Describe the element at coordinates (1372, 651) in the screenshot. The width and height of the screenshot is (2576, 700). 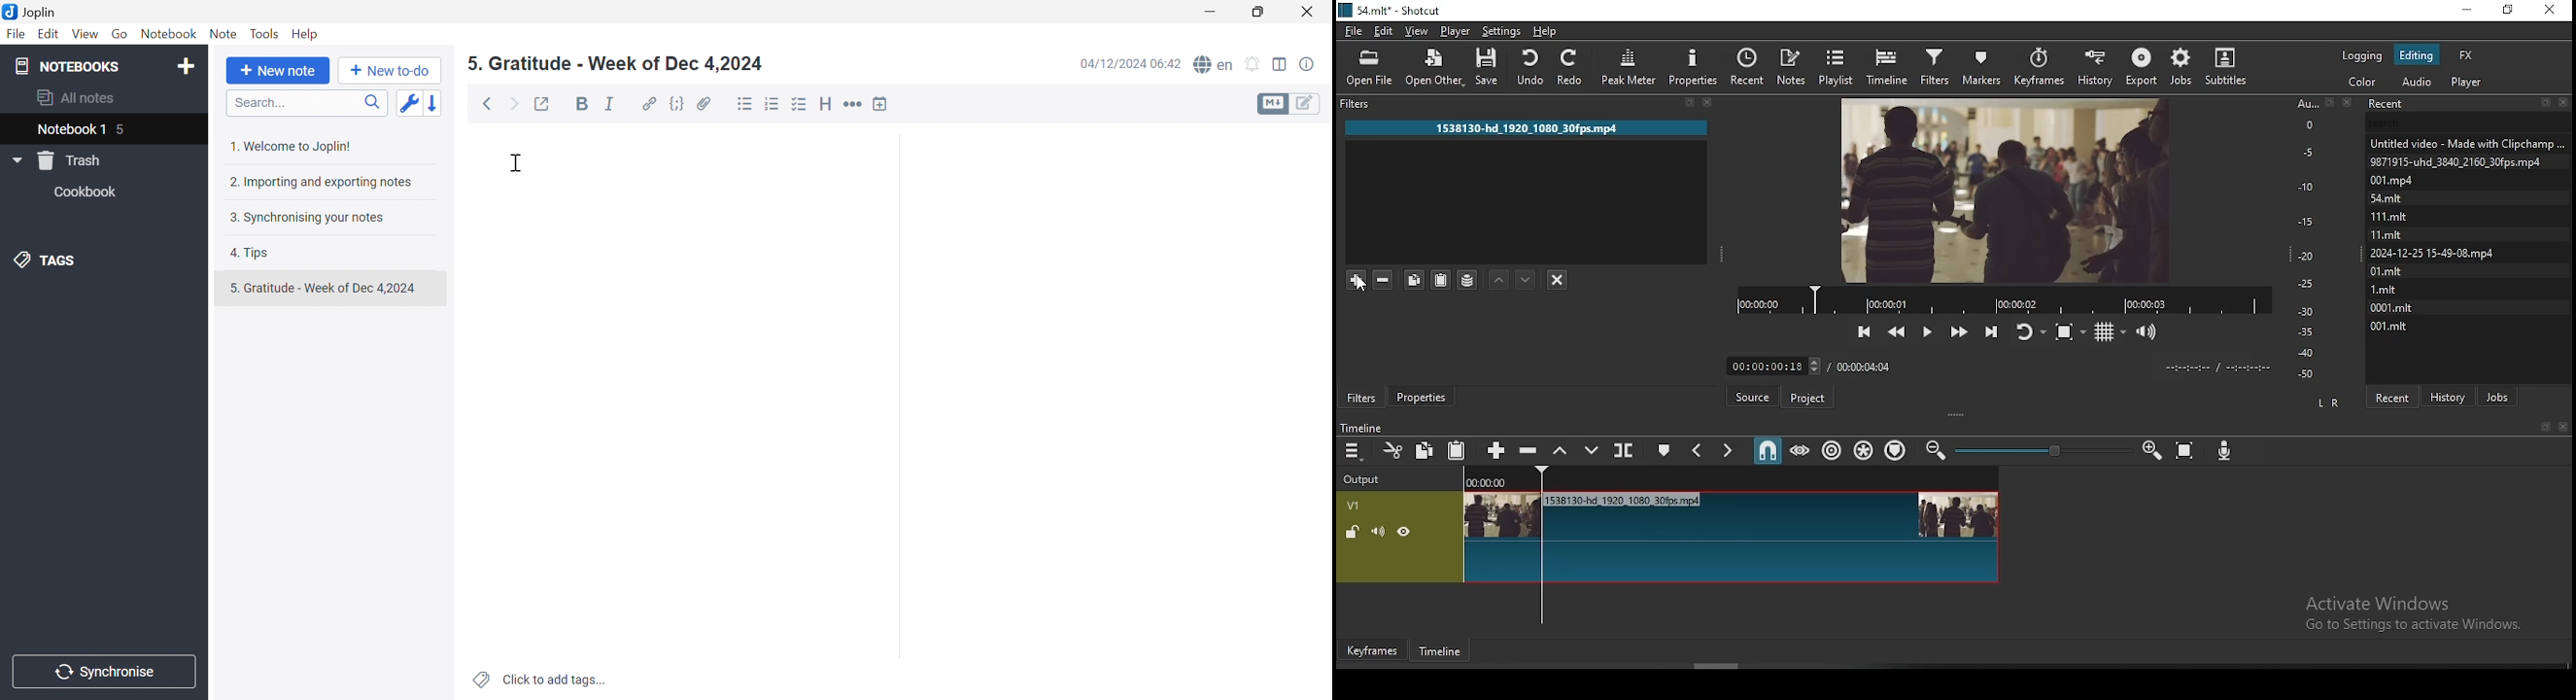
I see `keyframe` at that location.